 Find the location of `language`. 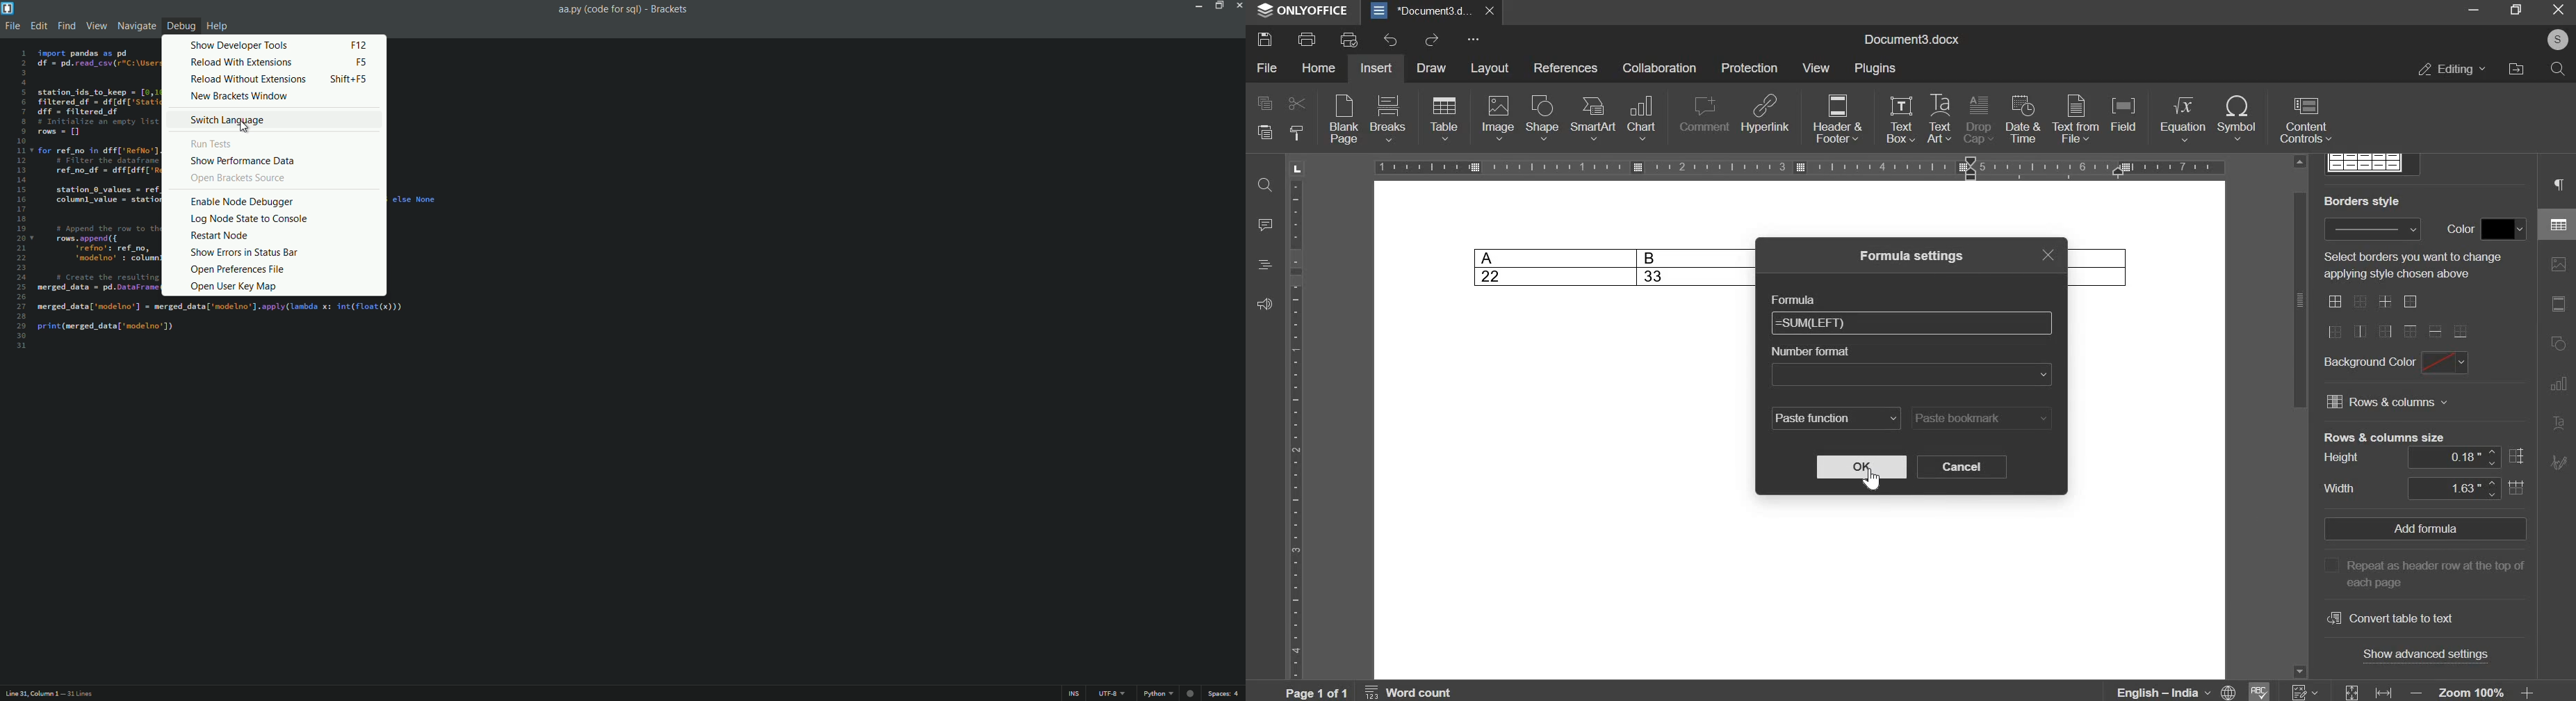

language is located at coordinates (2177, 691).